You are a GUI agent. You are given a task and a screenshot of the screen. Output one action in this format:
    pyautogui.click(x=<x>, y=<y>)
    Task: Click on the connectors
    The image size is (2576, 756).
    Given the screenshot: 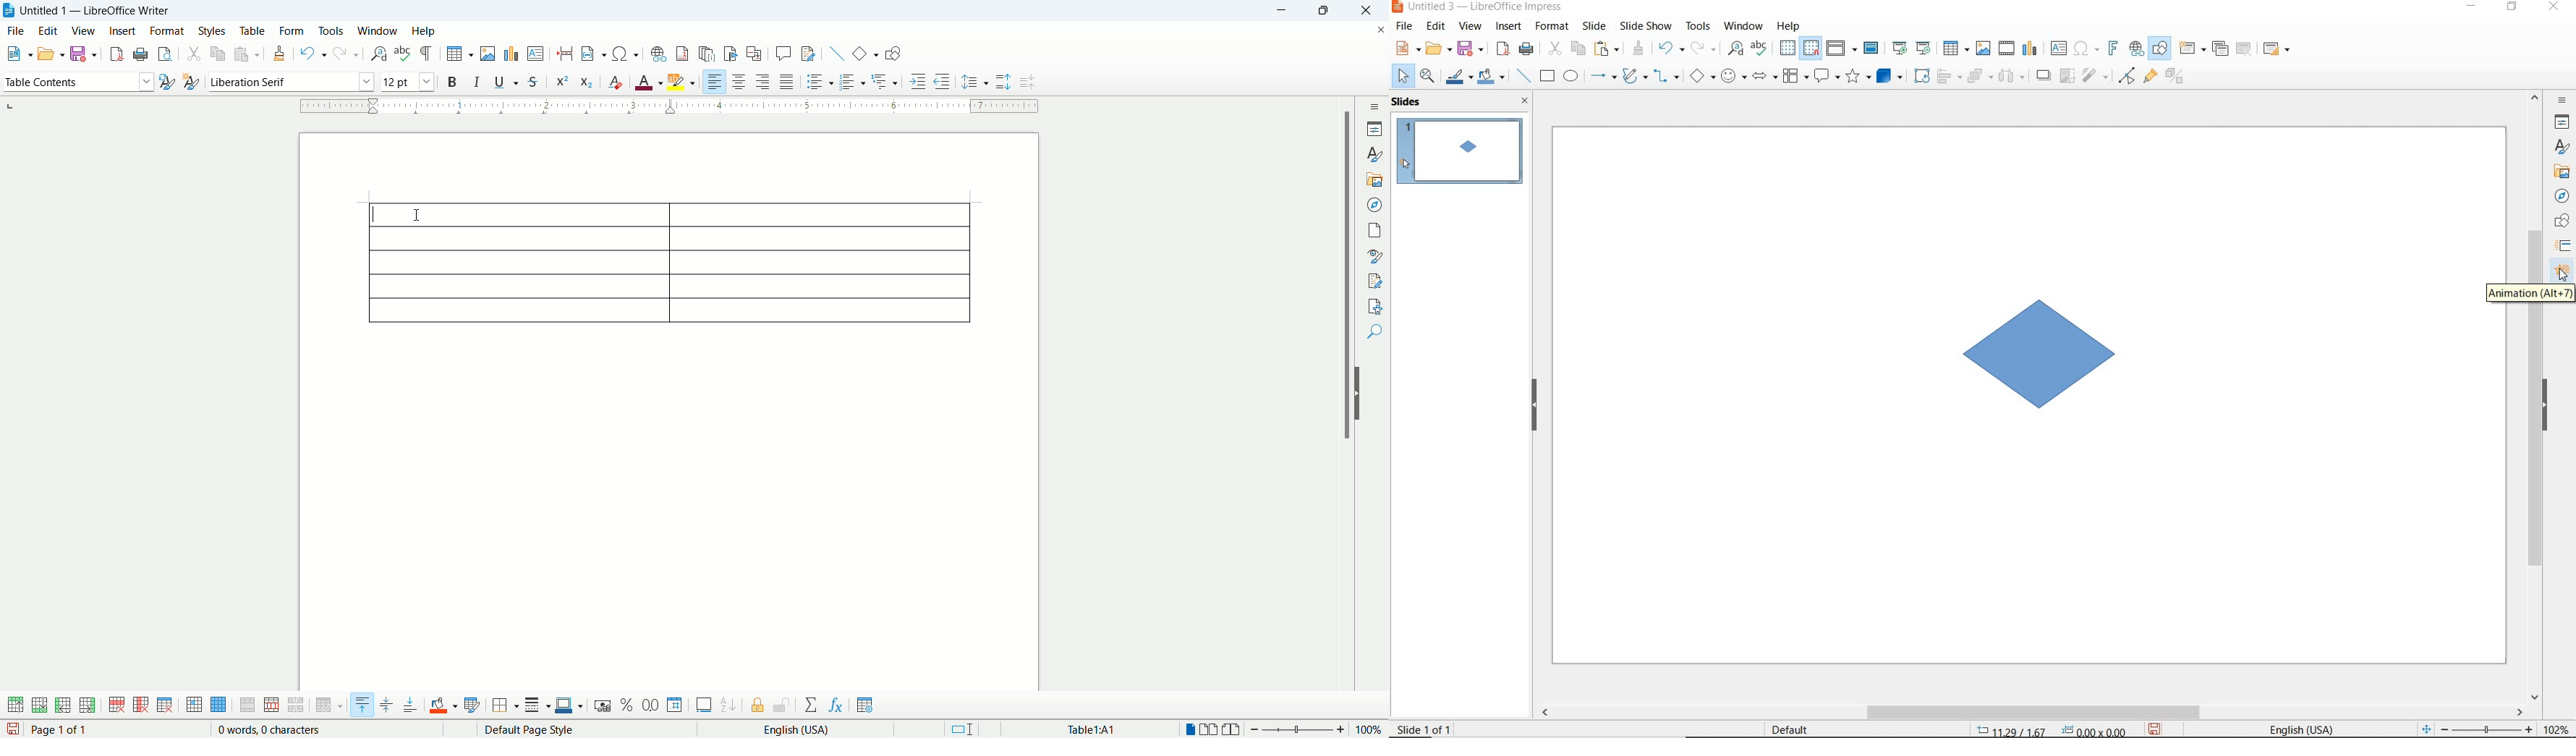 What is the action you would take?
    pyautogui.click(x=1667, y=76)
    